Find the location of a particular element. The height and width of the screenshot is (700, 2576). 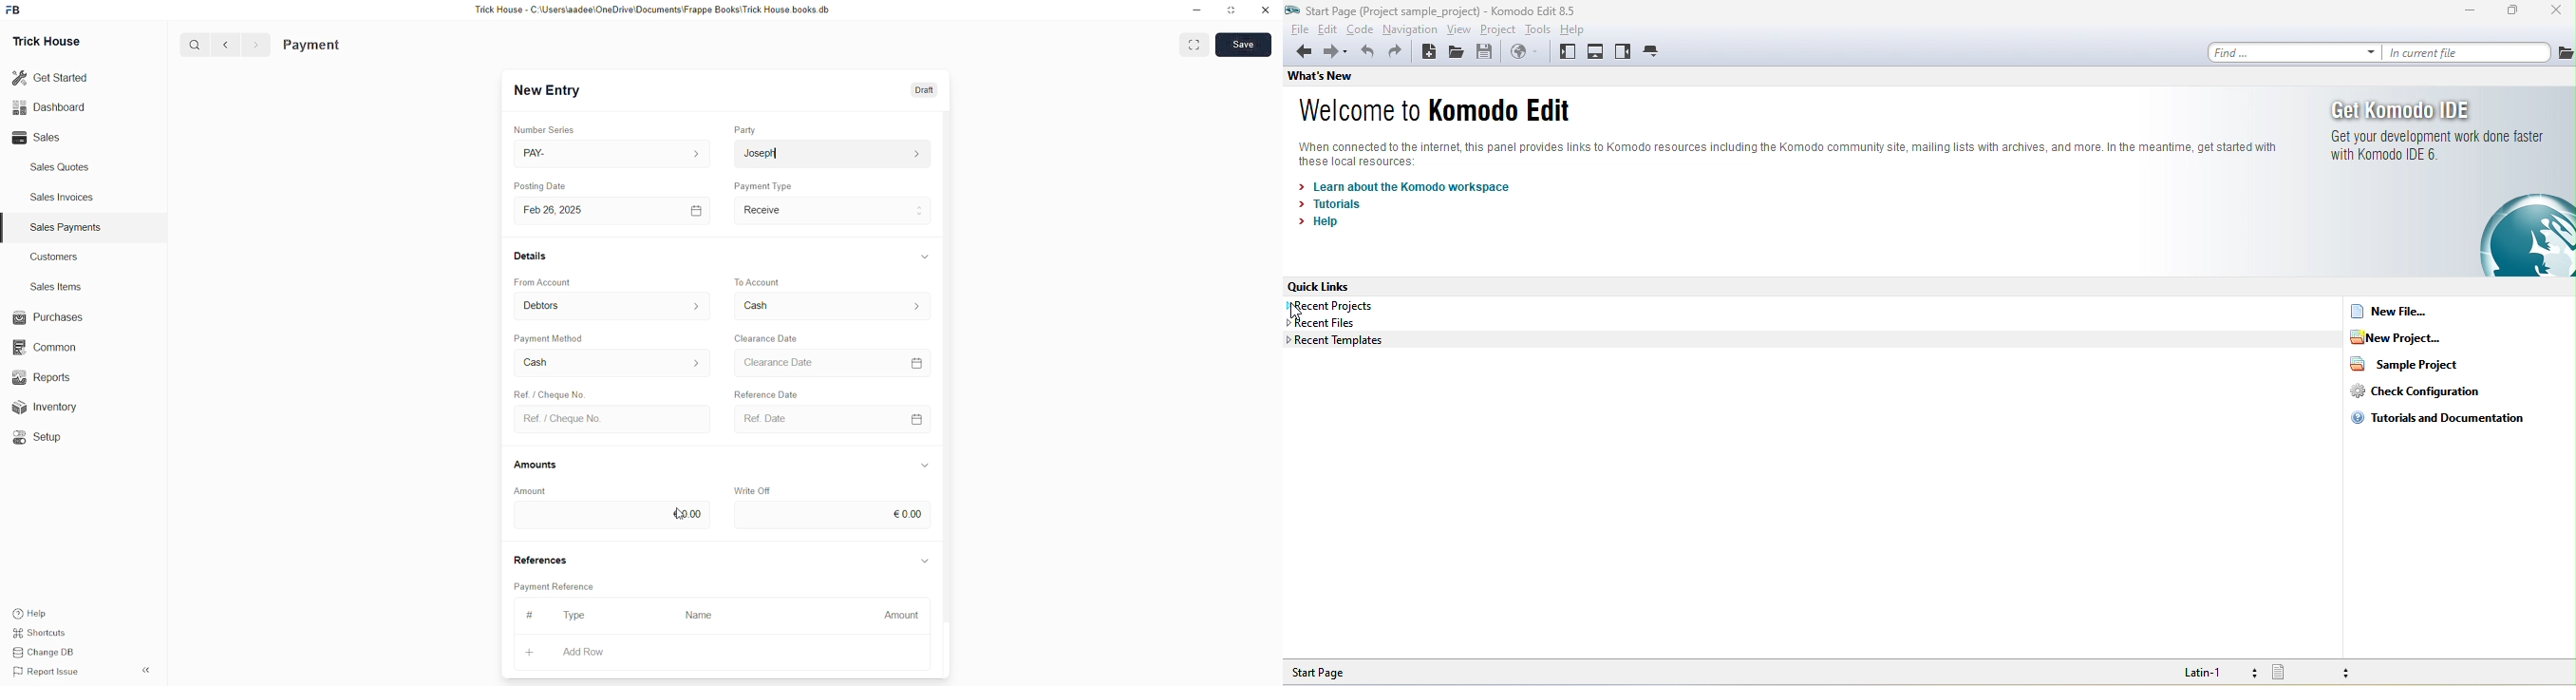

References is located at coordinates (539, 558).